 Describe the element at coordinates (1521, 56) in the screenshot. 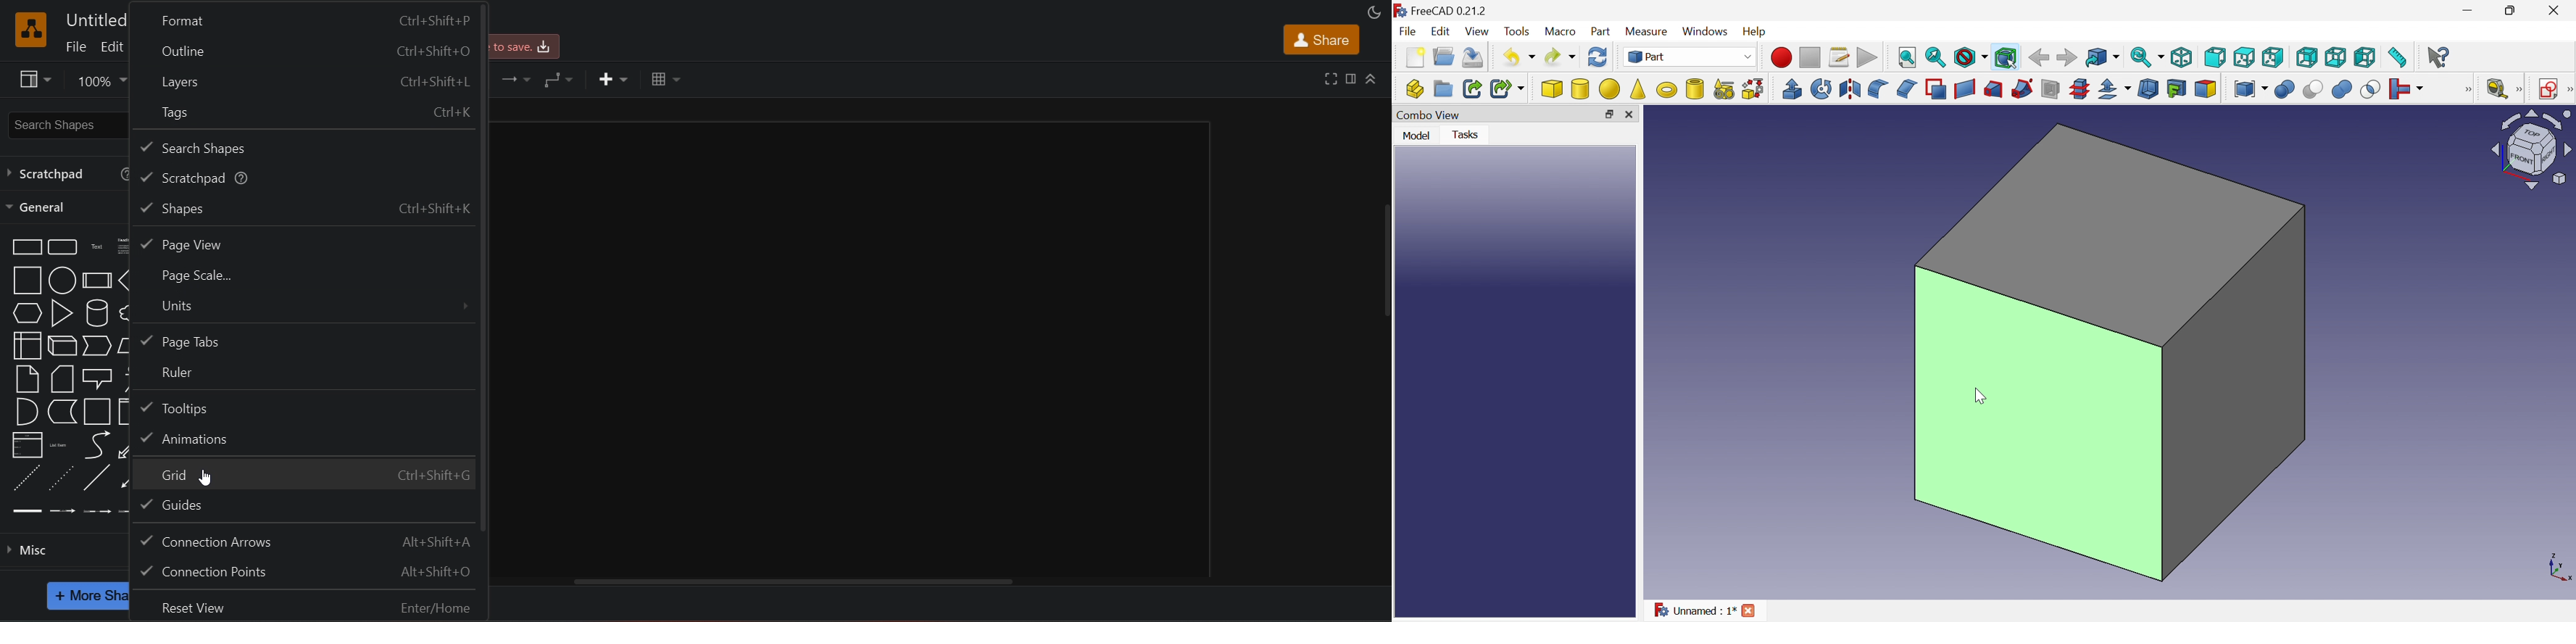

I see `Undo` at that location.